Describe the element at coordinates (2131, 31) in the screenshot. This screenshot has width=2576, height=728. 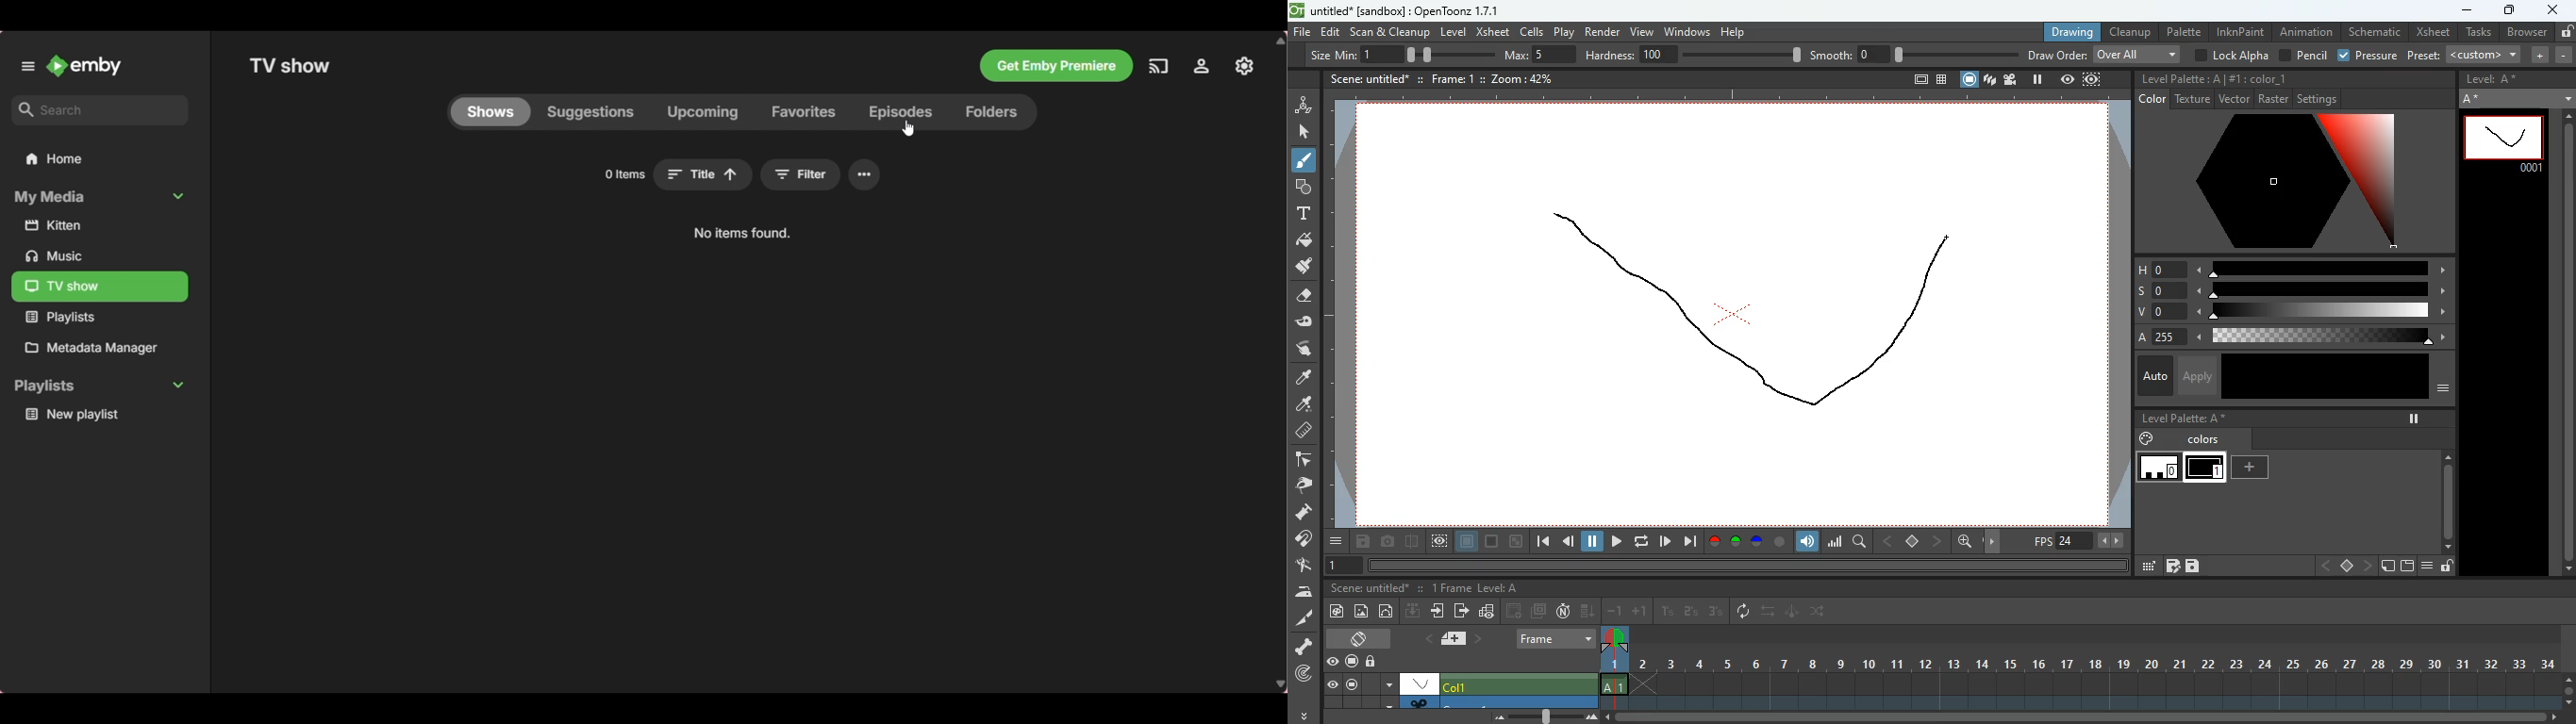
I see `cleanup` at that location.